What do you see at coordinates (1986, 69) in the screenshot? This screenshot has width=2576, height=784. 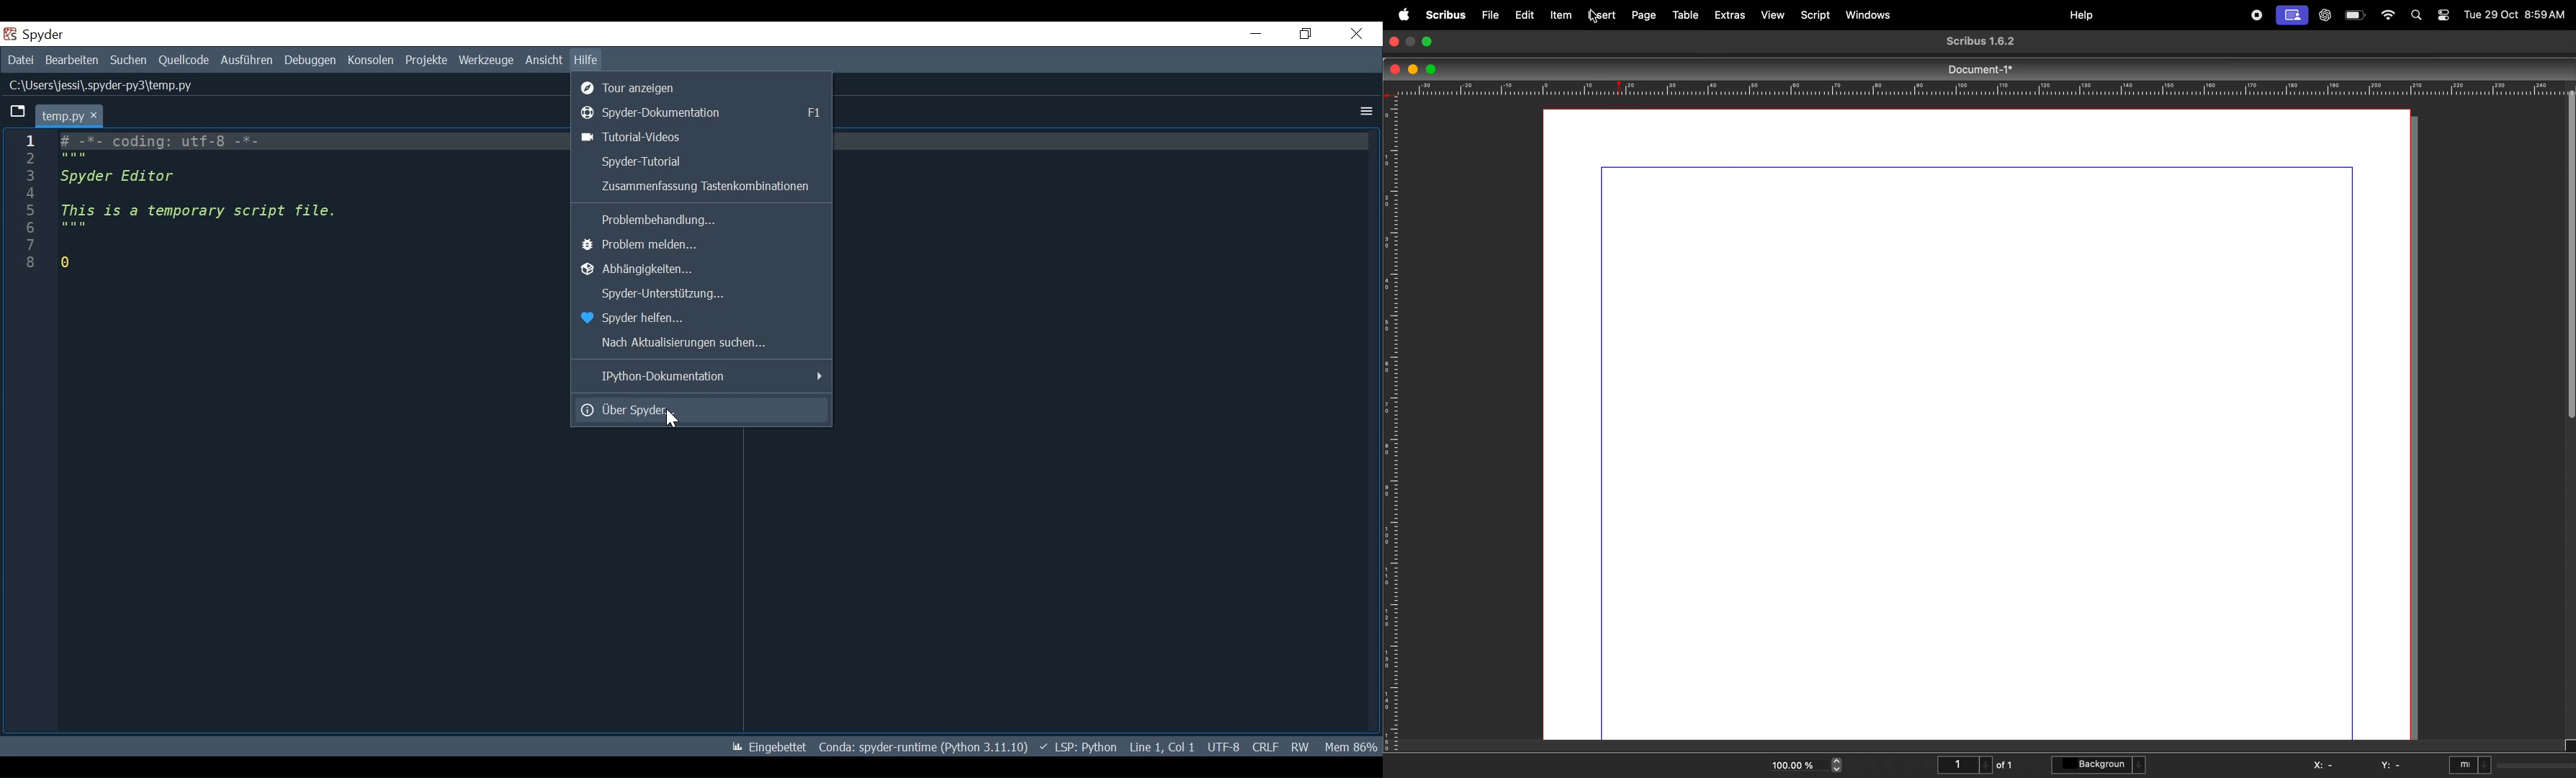 I see `Document-1*` at bounding box center [1986, 69].